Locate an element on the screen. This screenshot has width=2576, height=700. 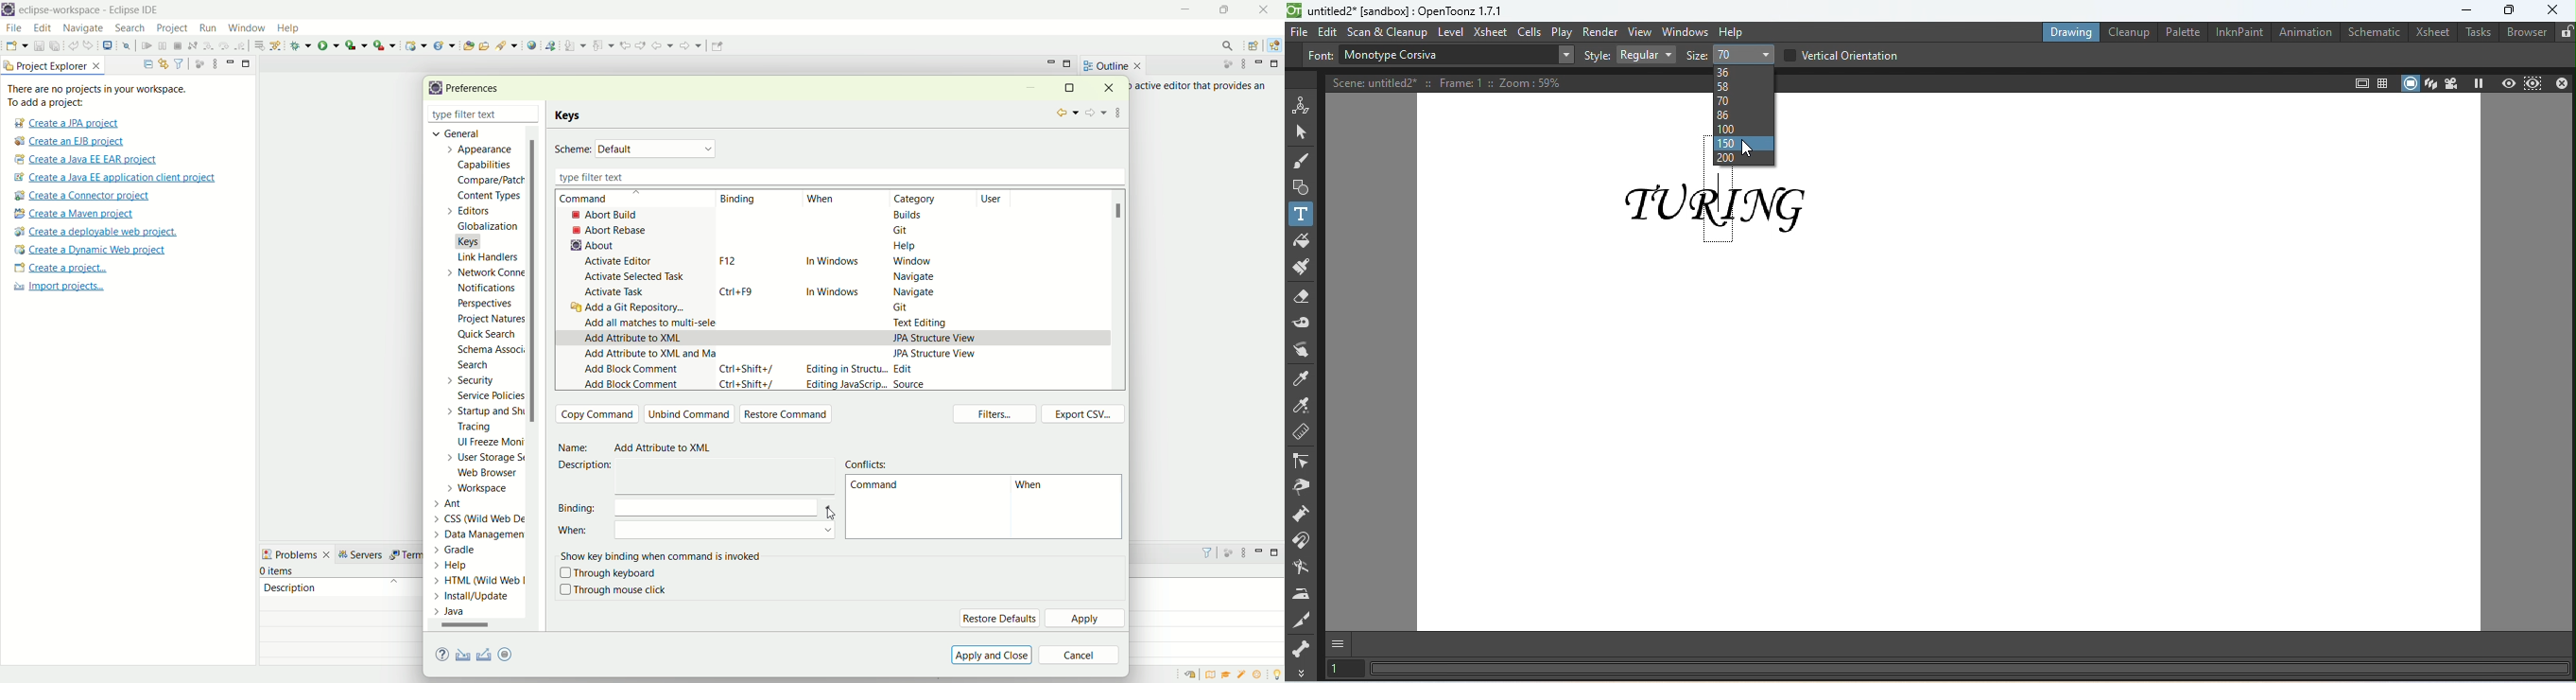
minimize is located at coordinates (1051, 62).